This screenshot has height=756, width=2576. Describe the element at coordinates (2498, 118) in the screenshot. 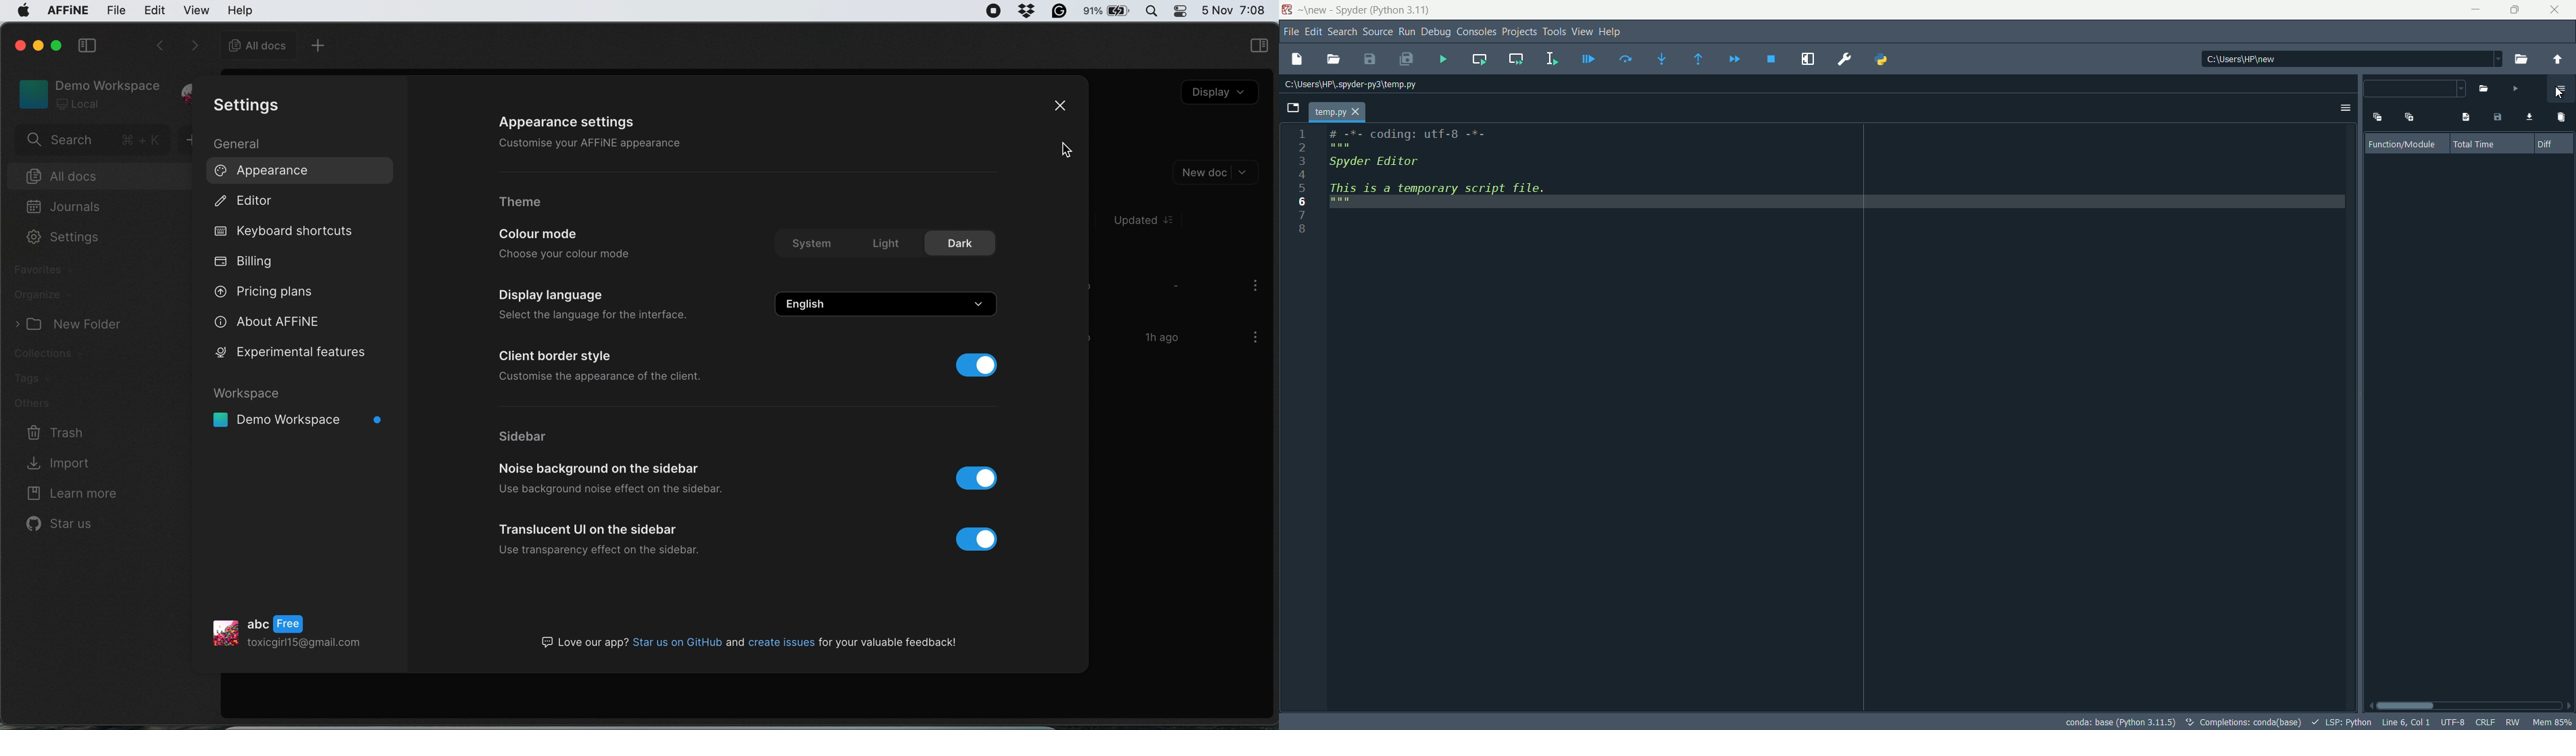

I see `save profiling data` at that location.